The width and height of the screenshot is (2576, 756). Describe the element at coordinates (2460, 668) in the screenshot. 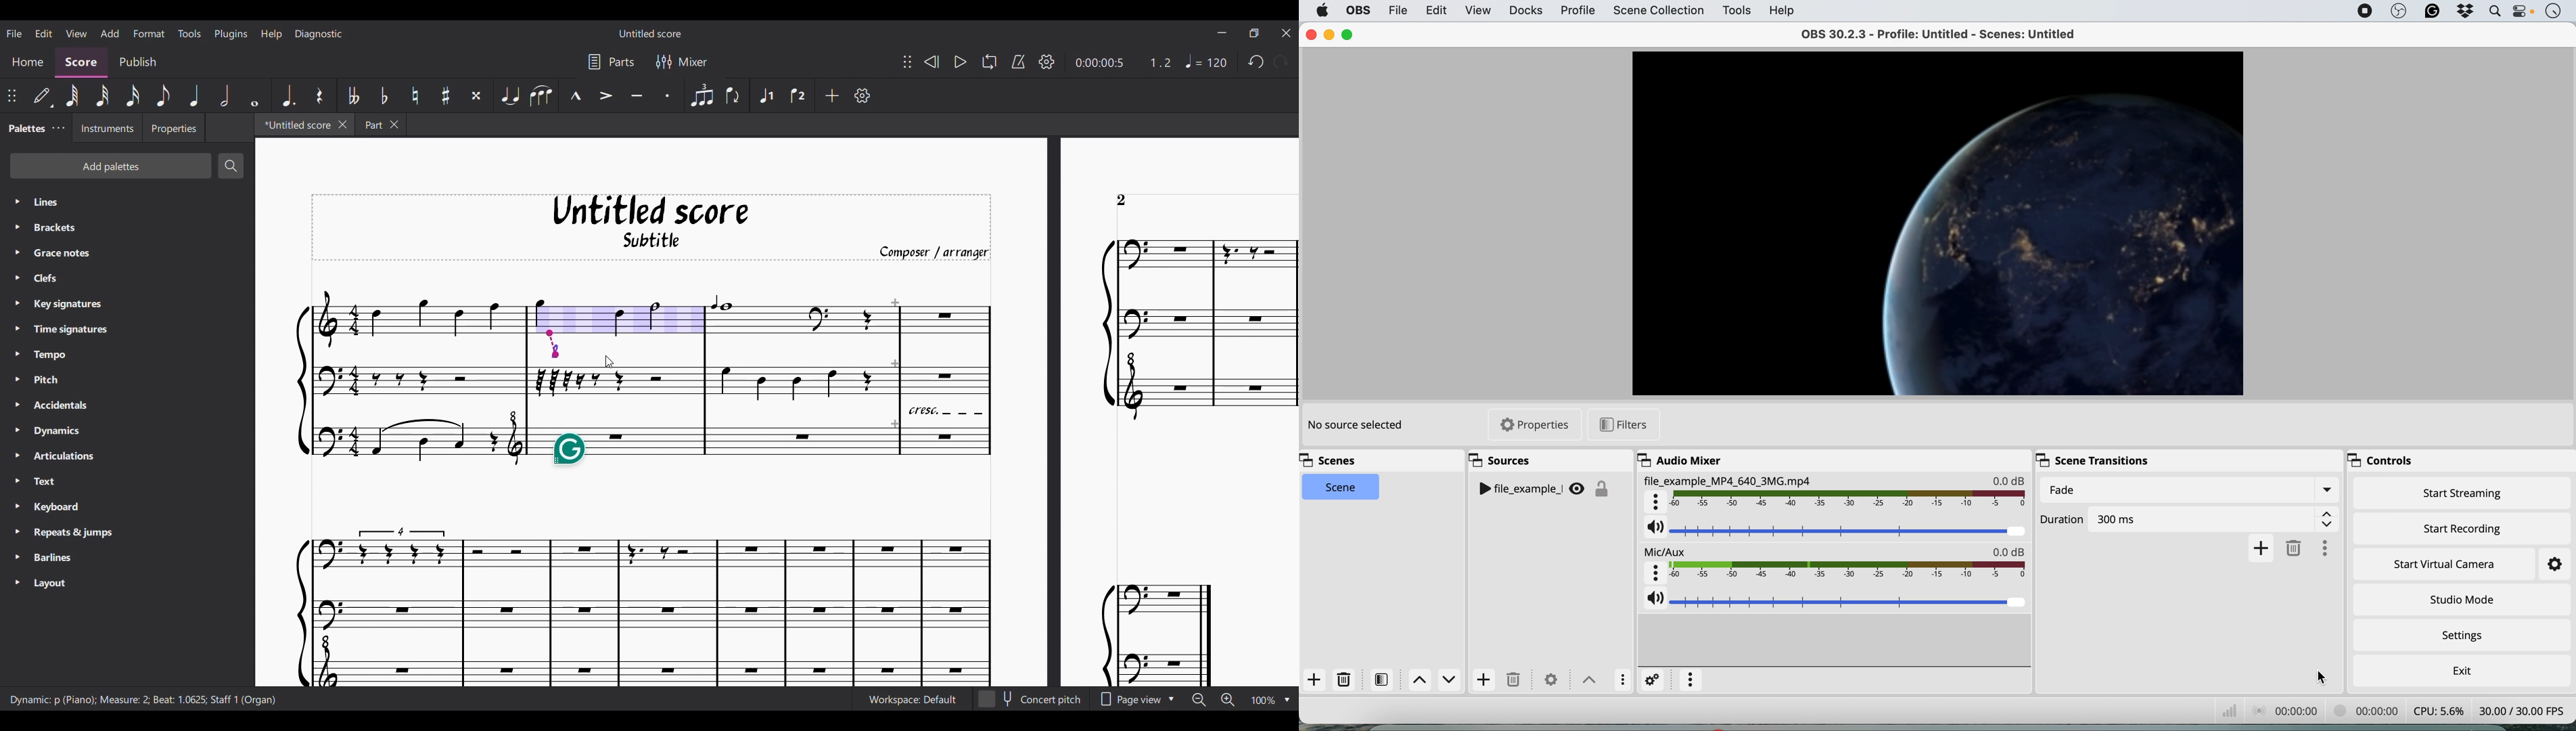

I see `exit` at that location.